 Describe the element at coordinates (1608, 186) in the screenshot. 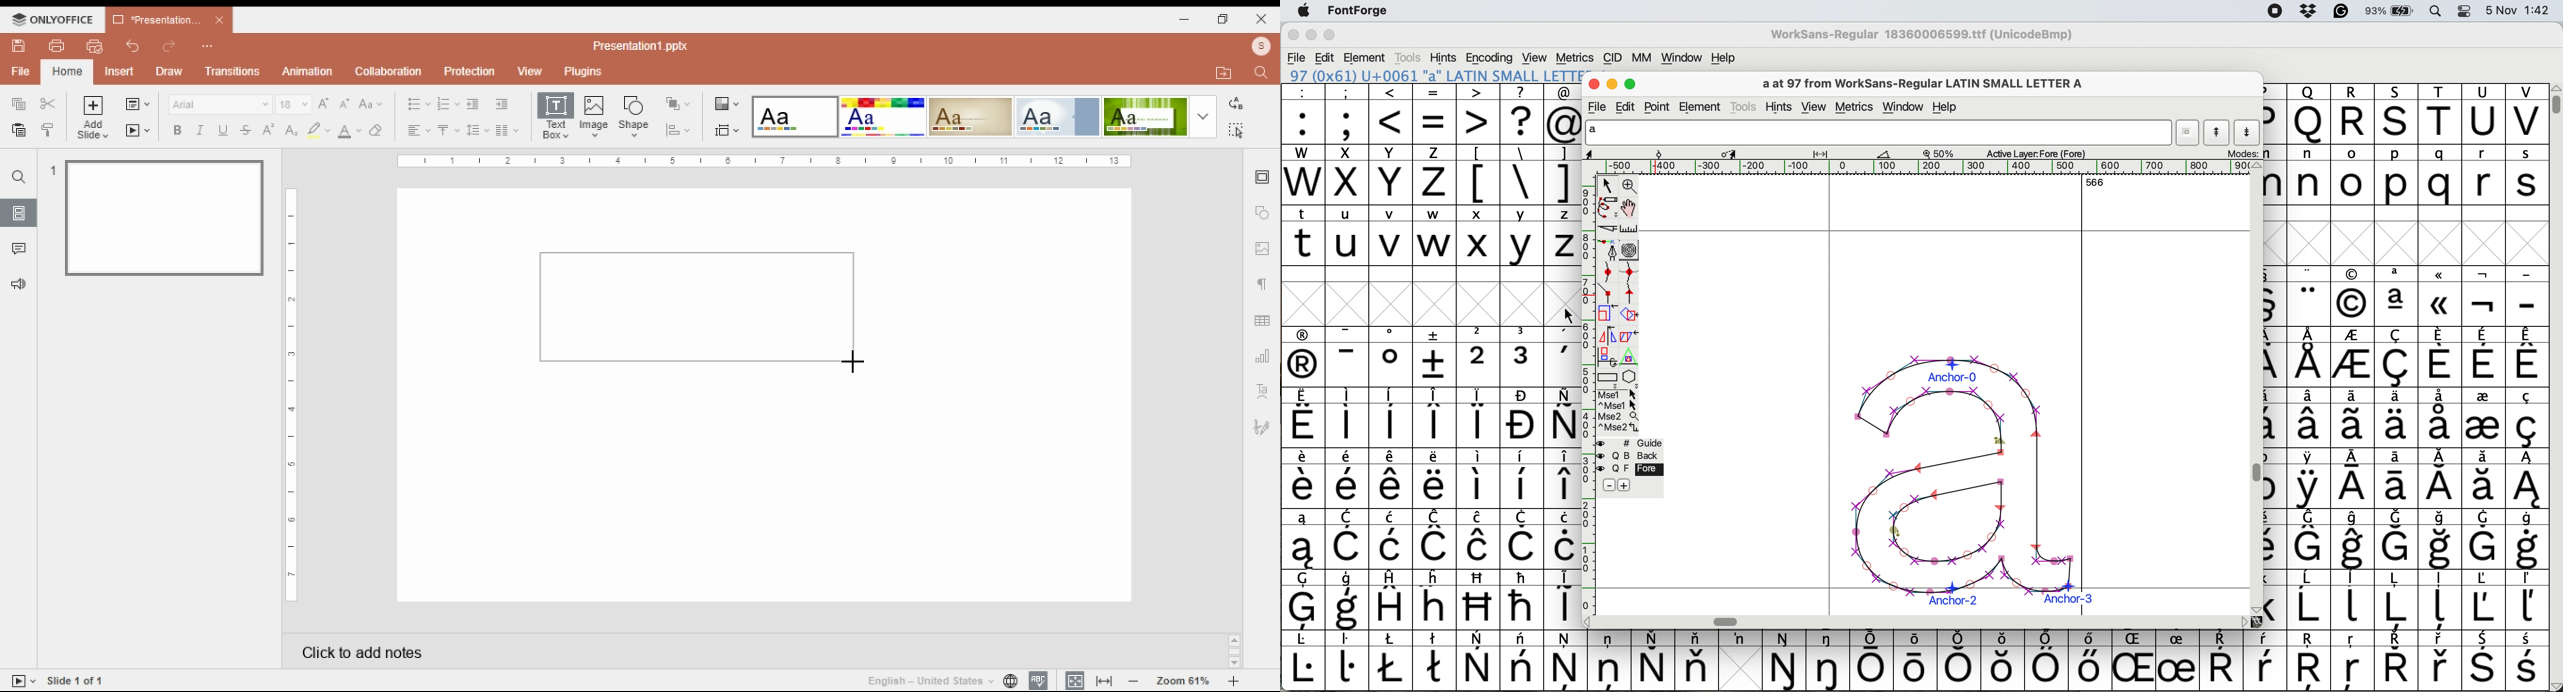

I see `select` at that location.